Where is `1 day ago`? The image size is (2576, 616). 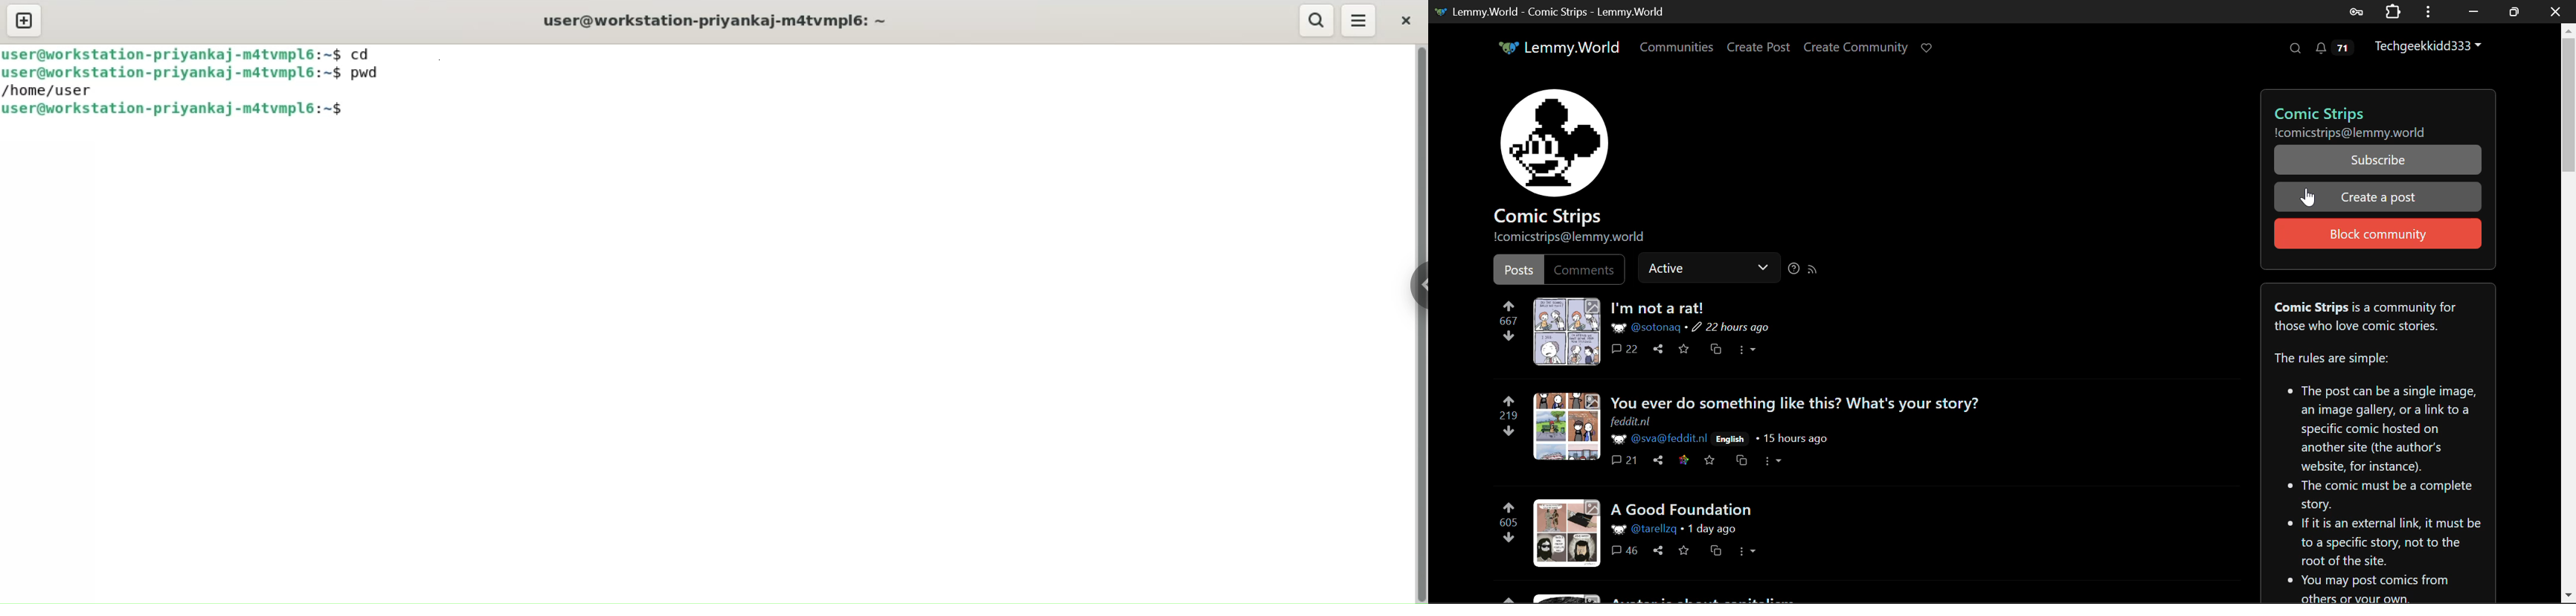 1 day ago is located at coordinates (1714, 527).